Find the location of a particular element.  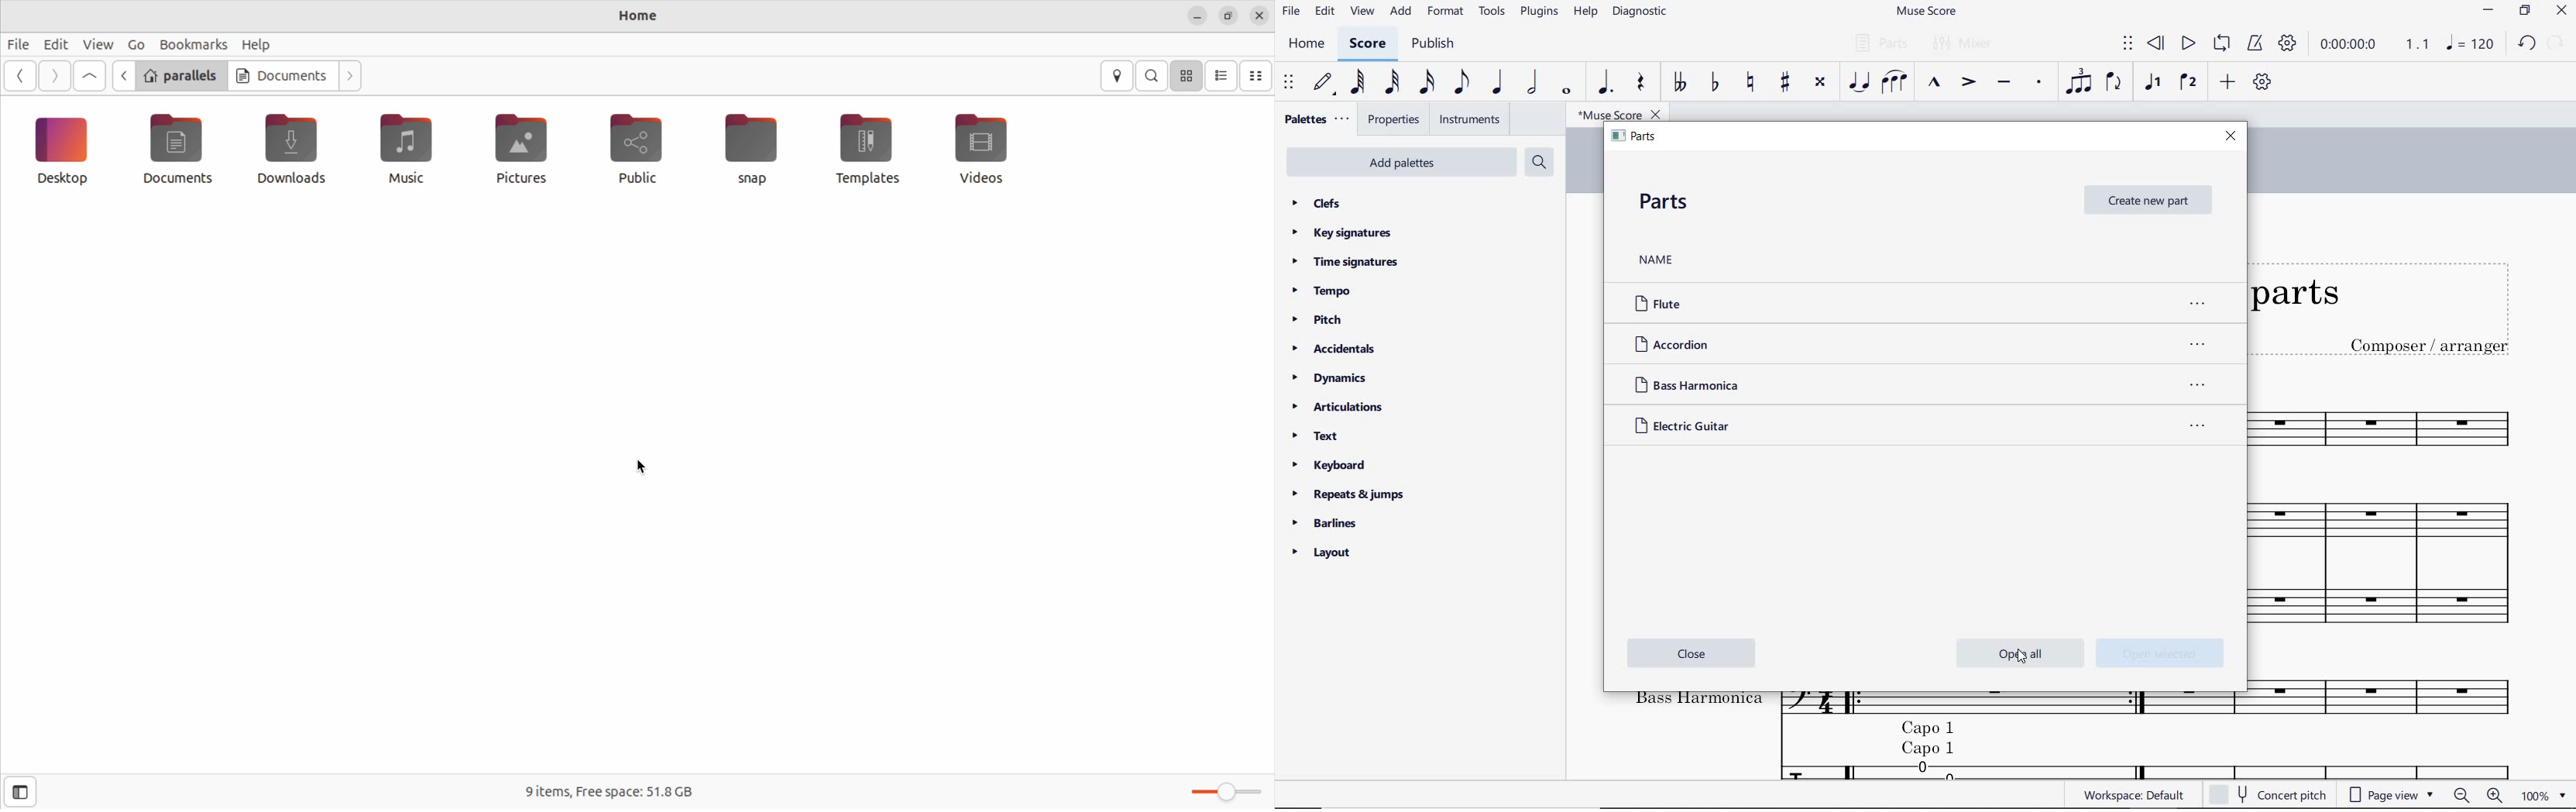

toggle double-flat is located at coordinates (1679, 83).